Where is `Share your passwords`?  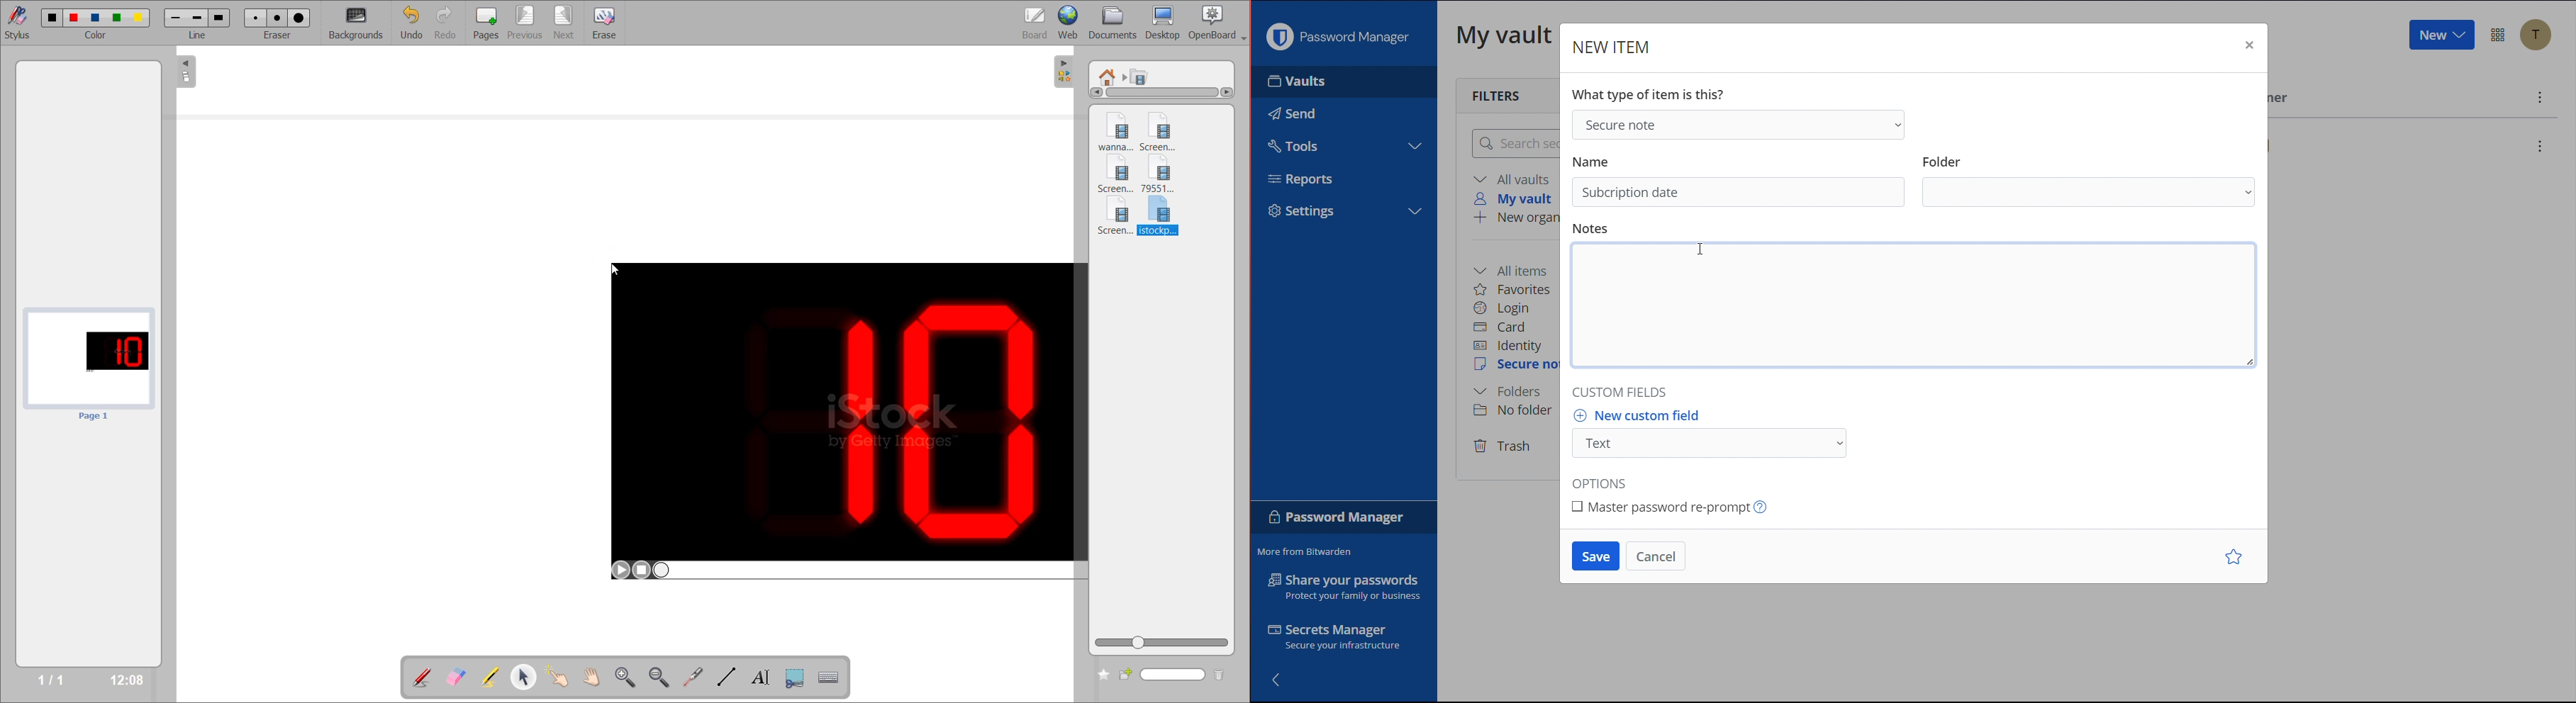 Share your passwords is located at coordinates (1345, 587).